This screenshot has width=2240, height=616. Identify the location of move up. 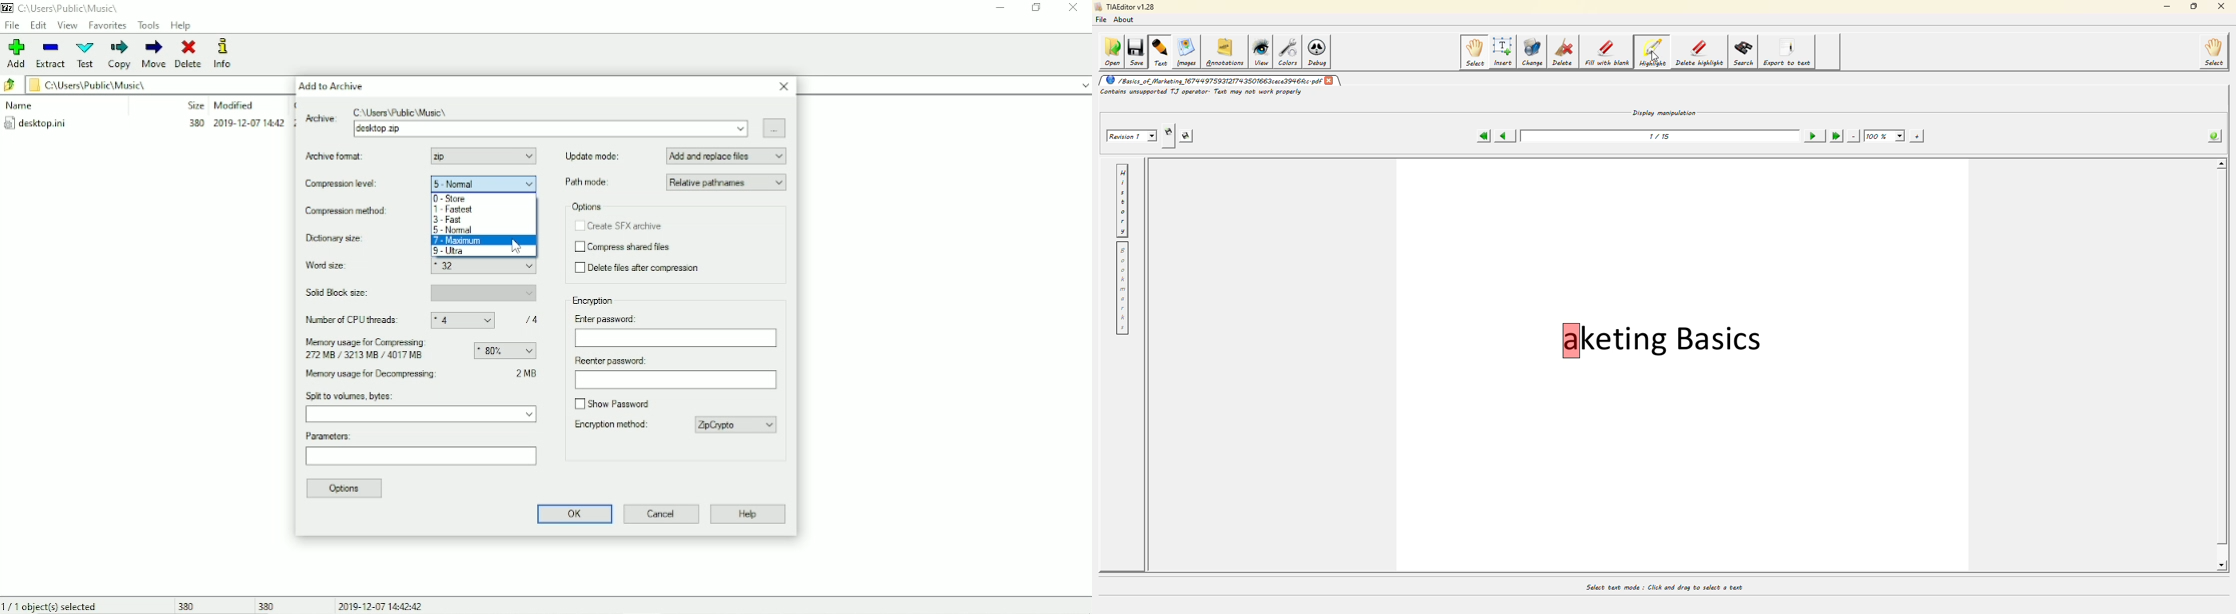
(2223, 163).